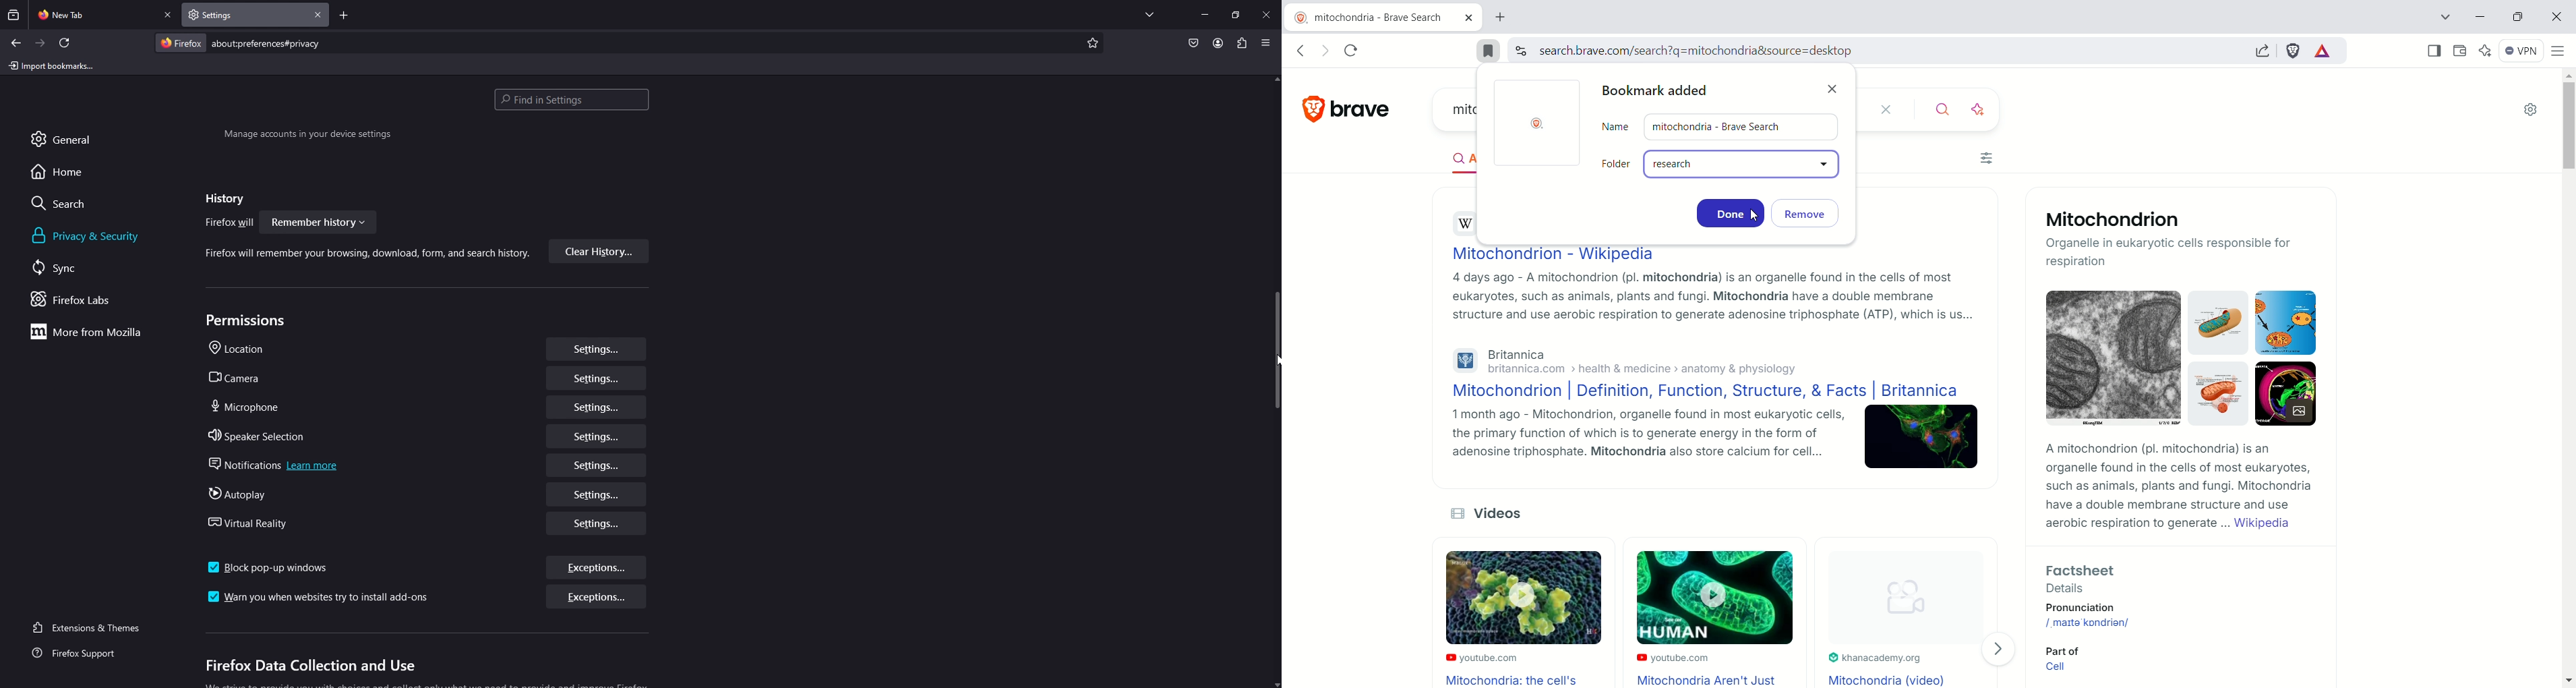 This screenshot has width=2576, height=700. I want to click on list all tabs, so click(1150, 12).